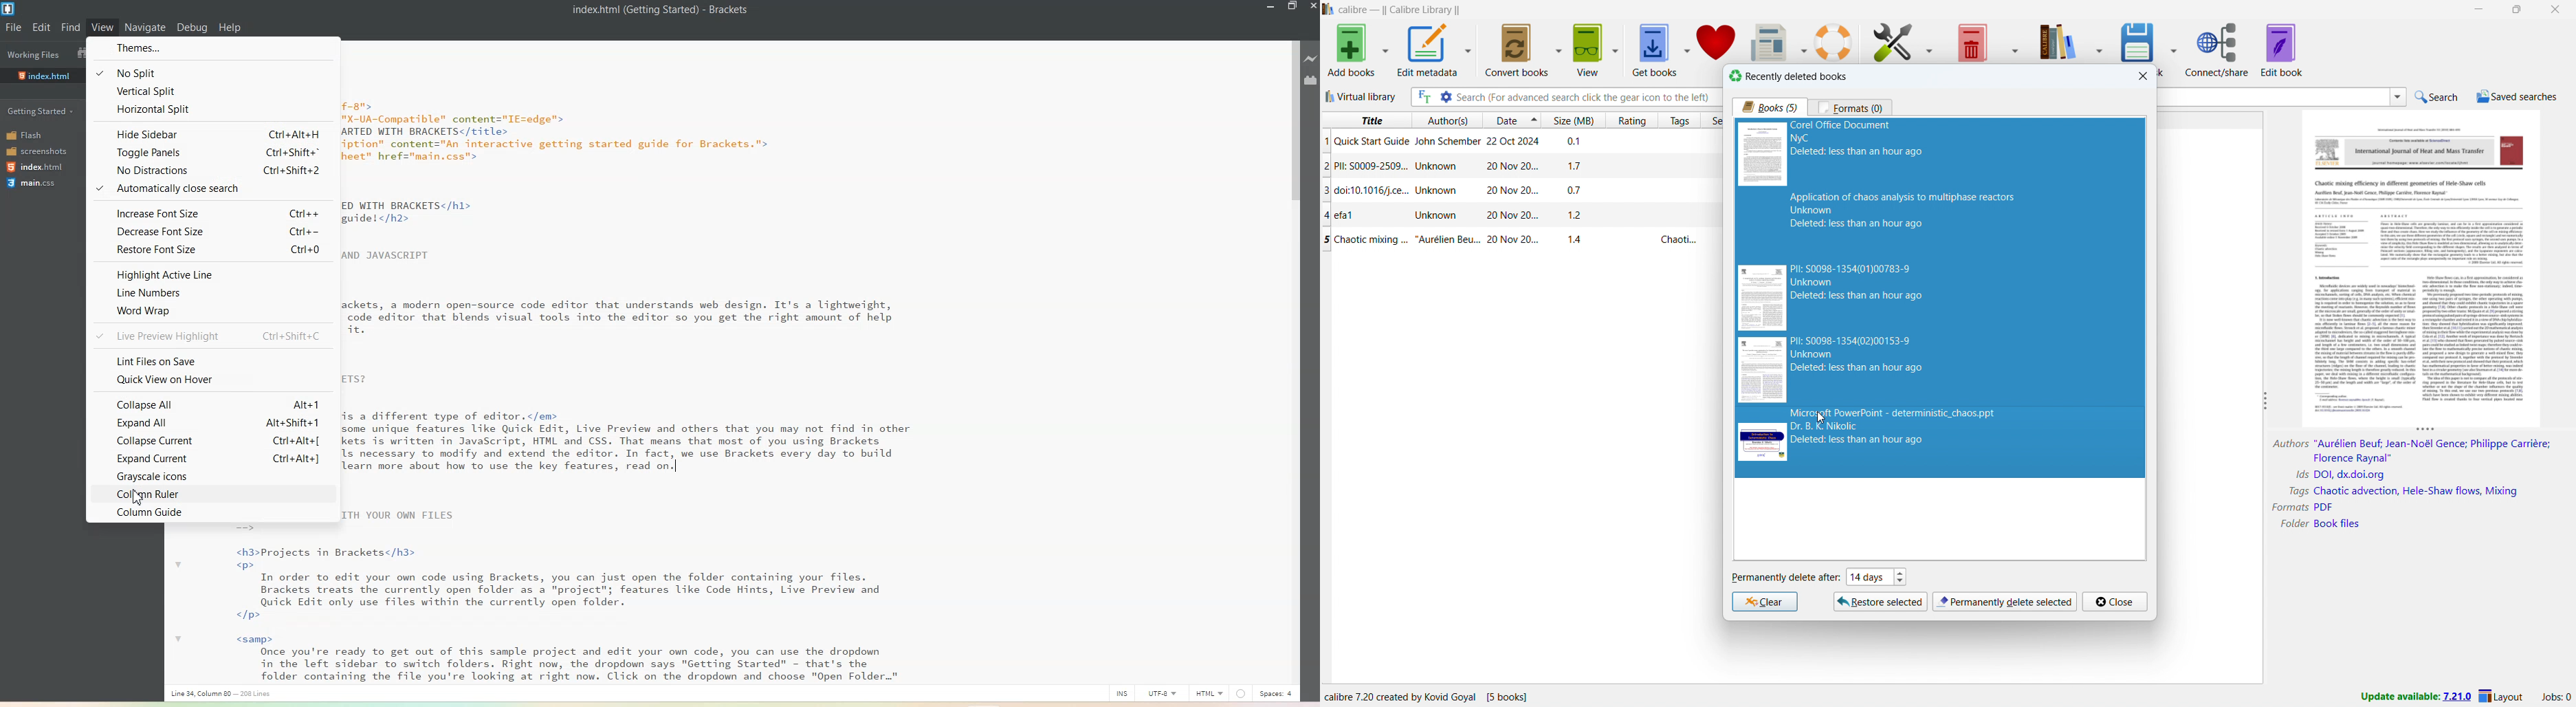 Image resolution: width=2576 pixels, height=728 pixels. I want to click on Live Preview Highlight, so click(211, 335).